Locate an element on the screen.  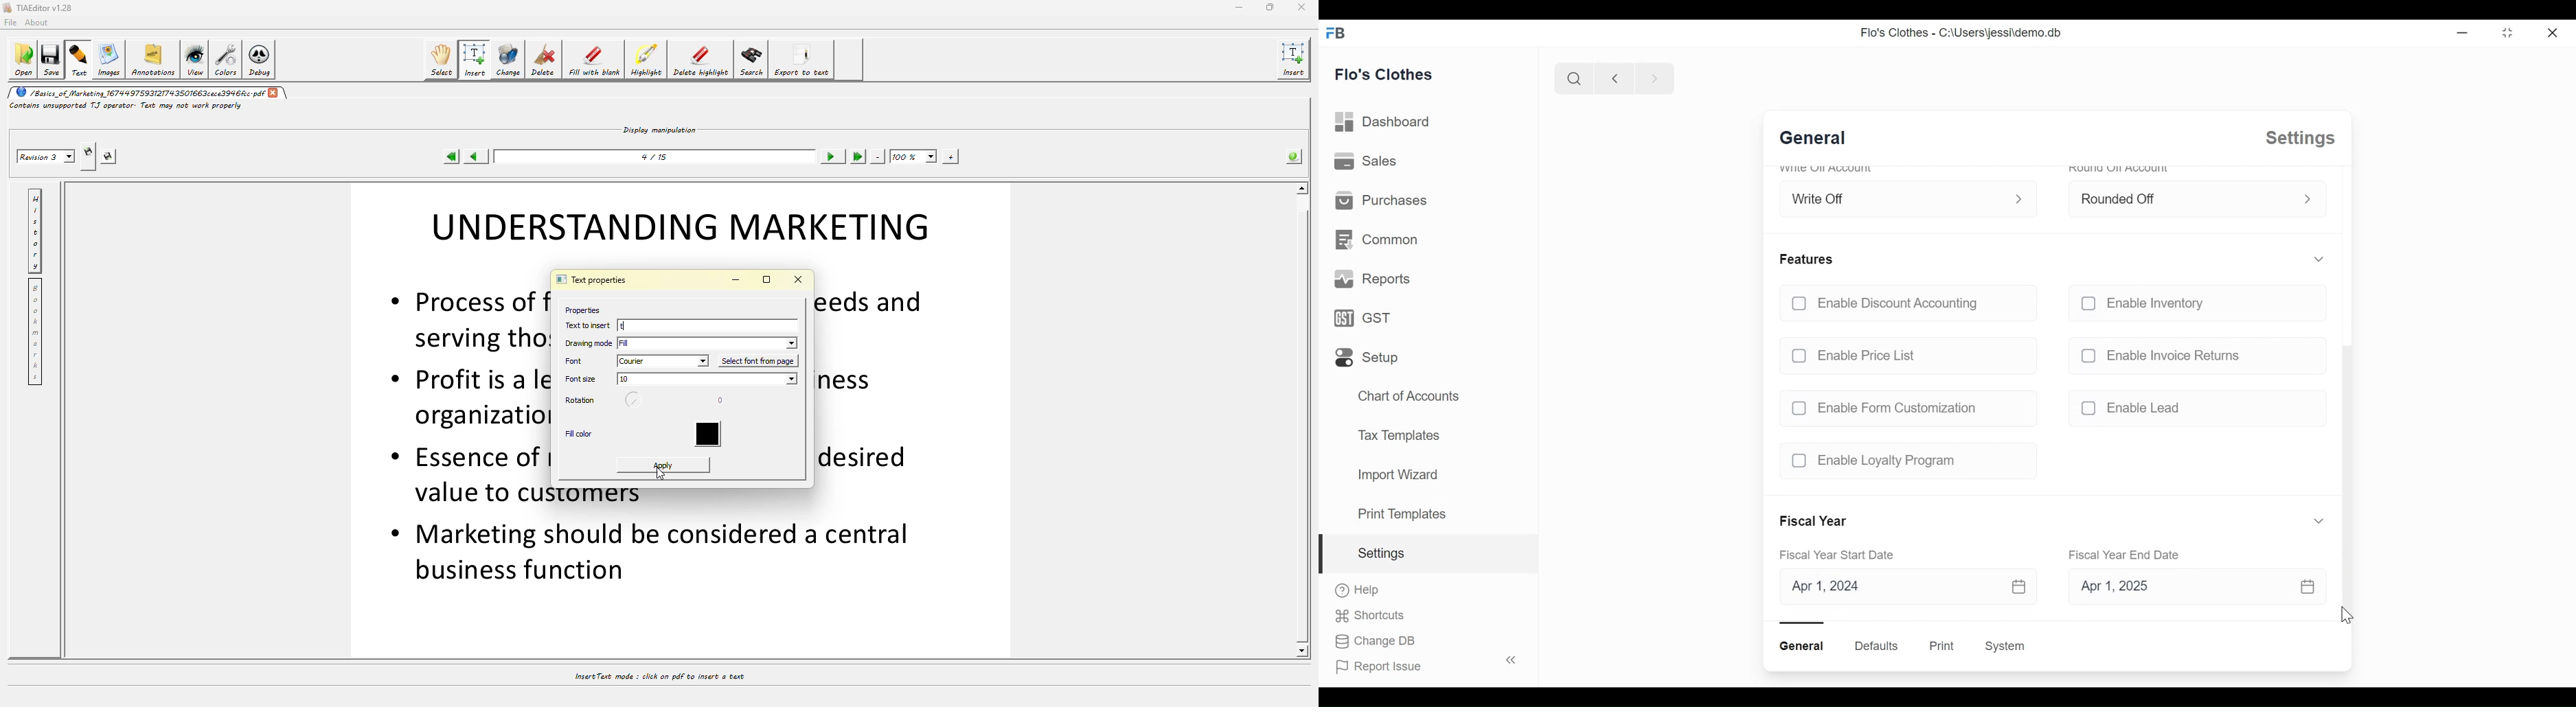
Features is located at coordinates (1808, 259).